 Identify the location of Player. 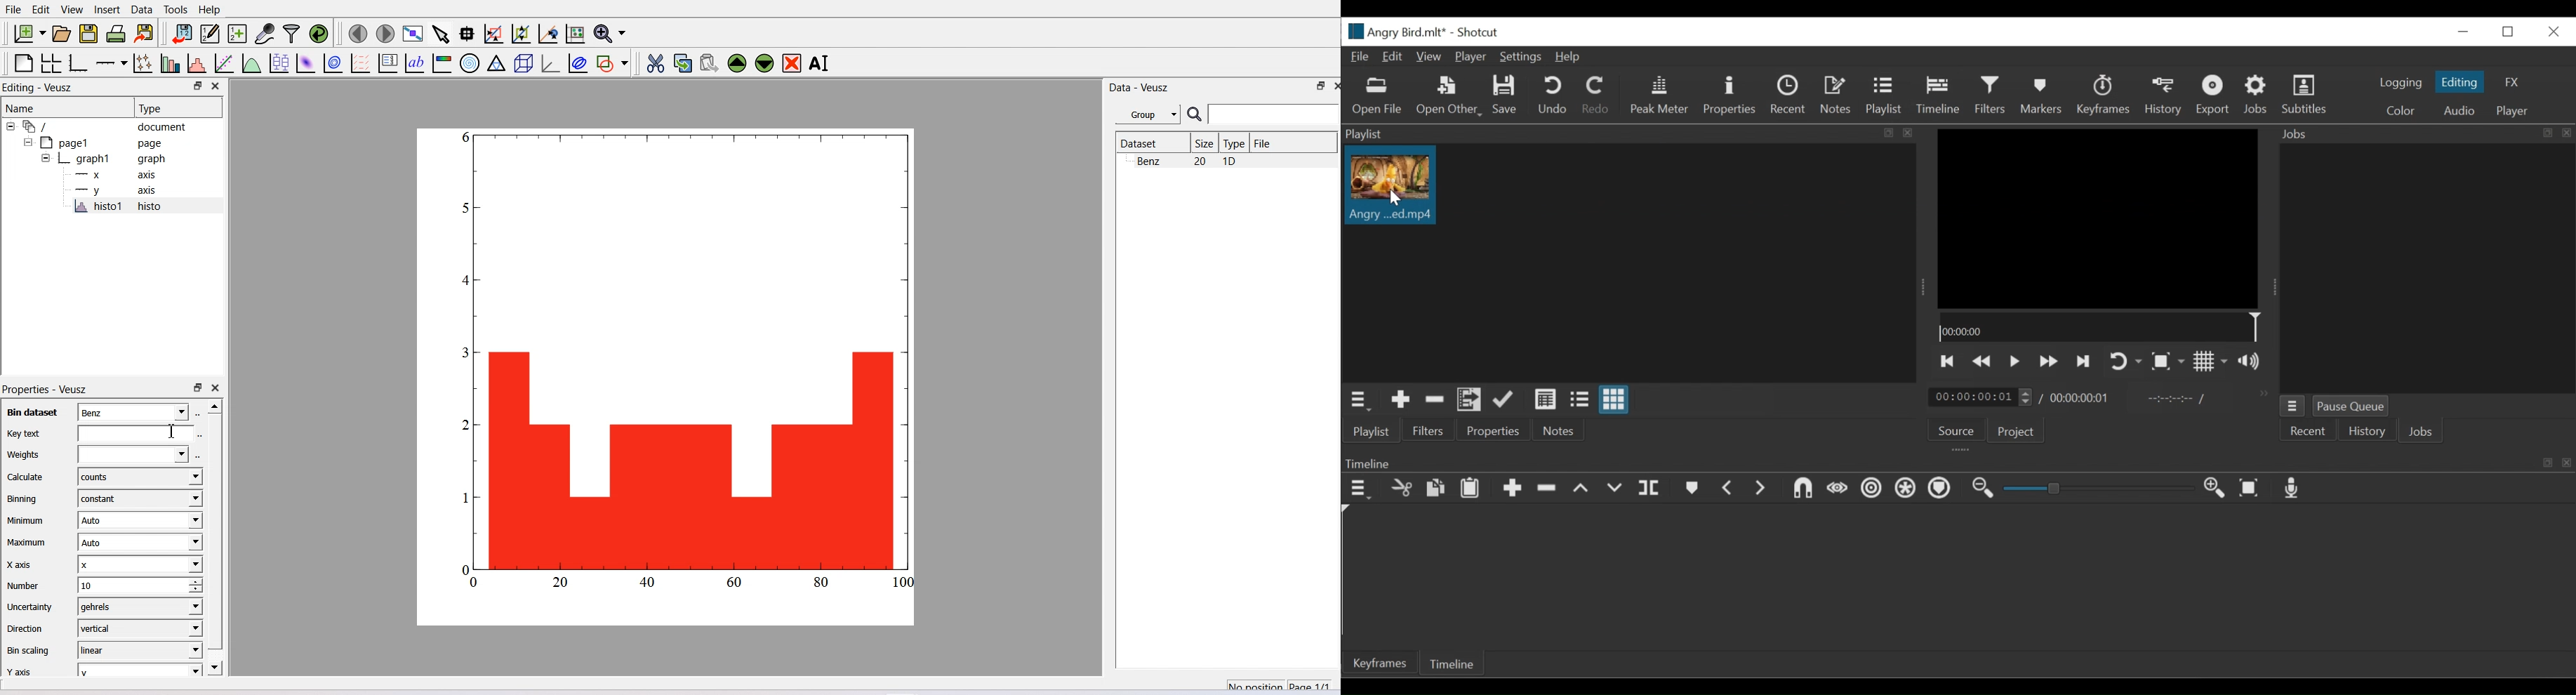
(2513, 110).